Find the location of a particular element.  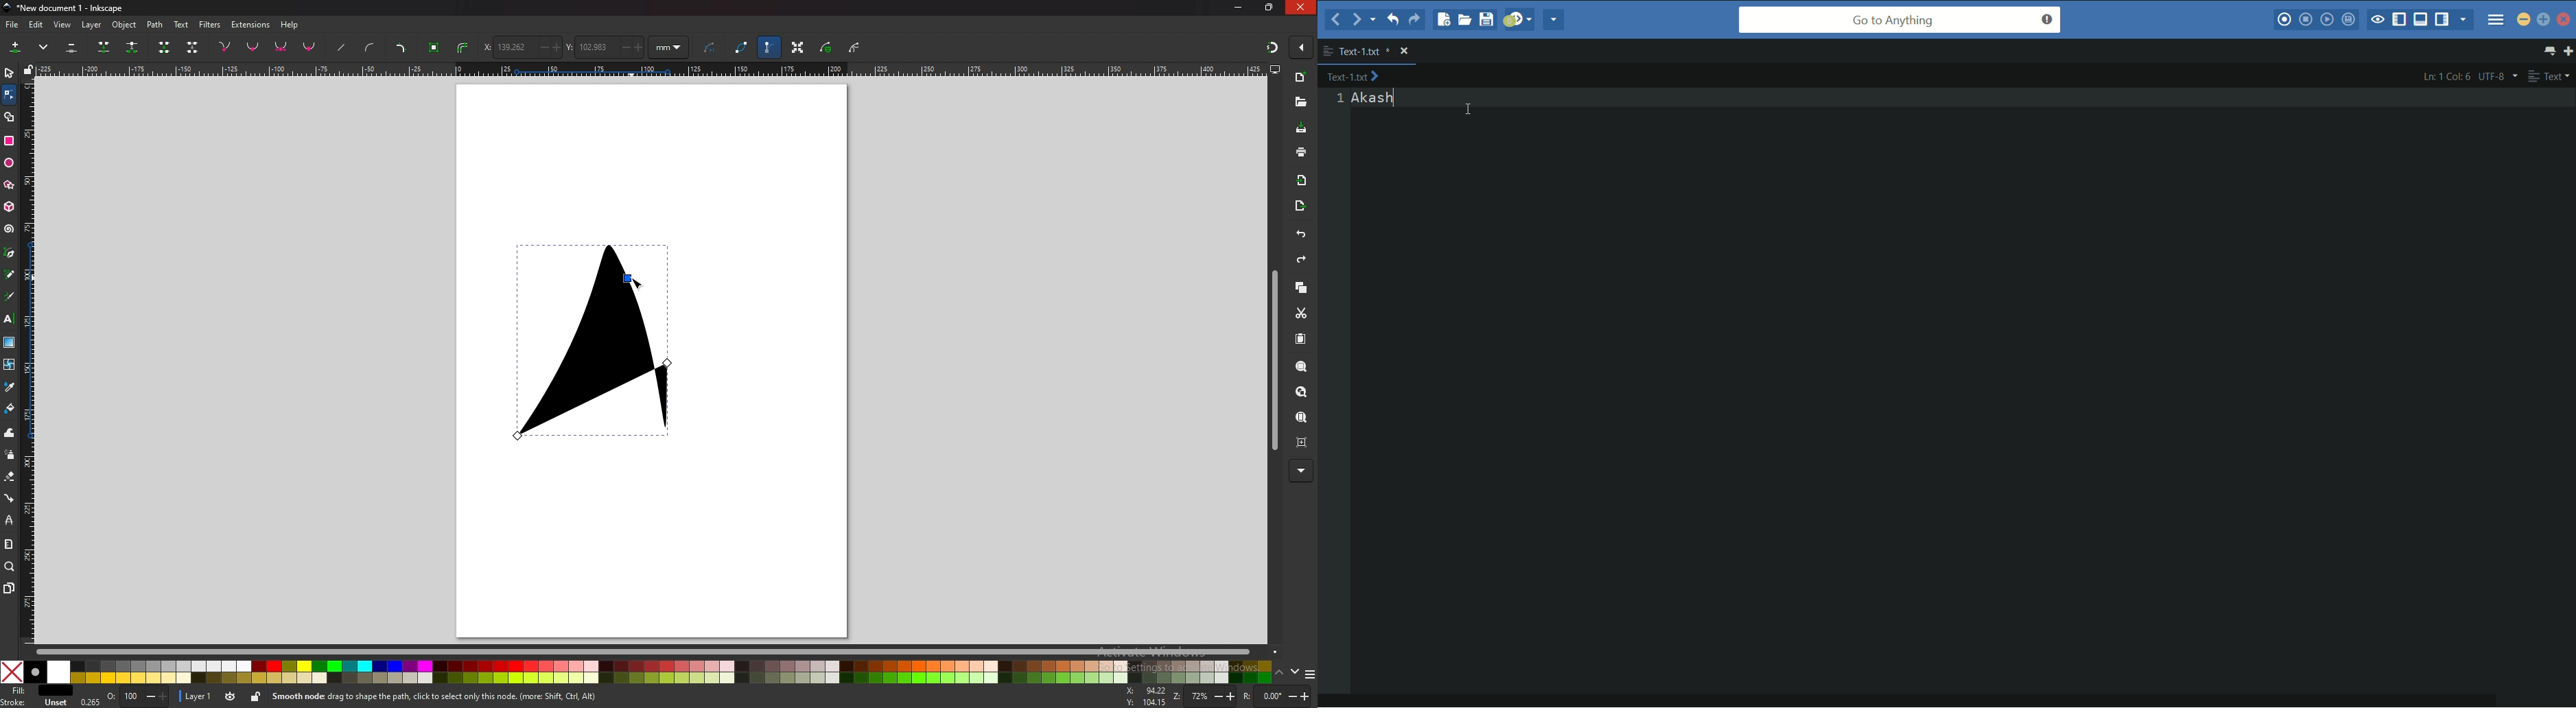

page is located at coordinates (648, 359).